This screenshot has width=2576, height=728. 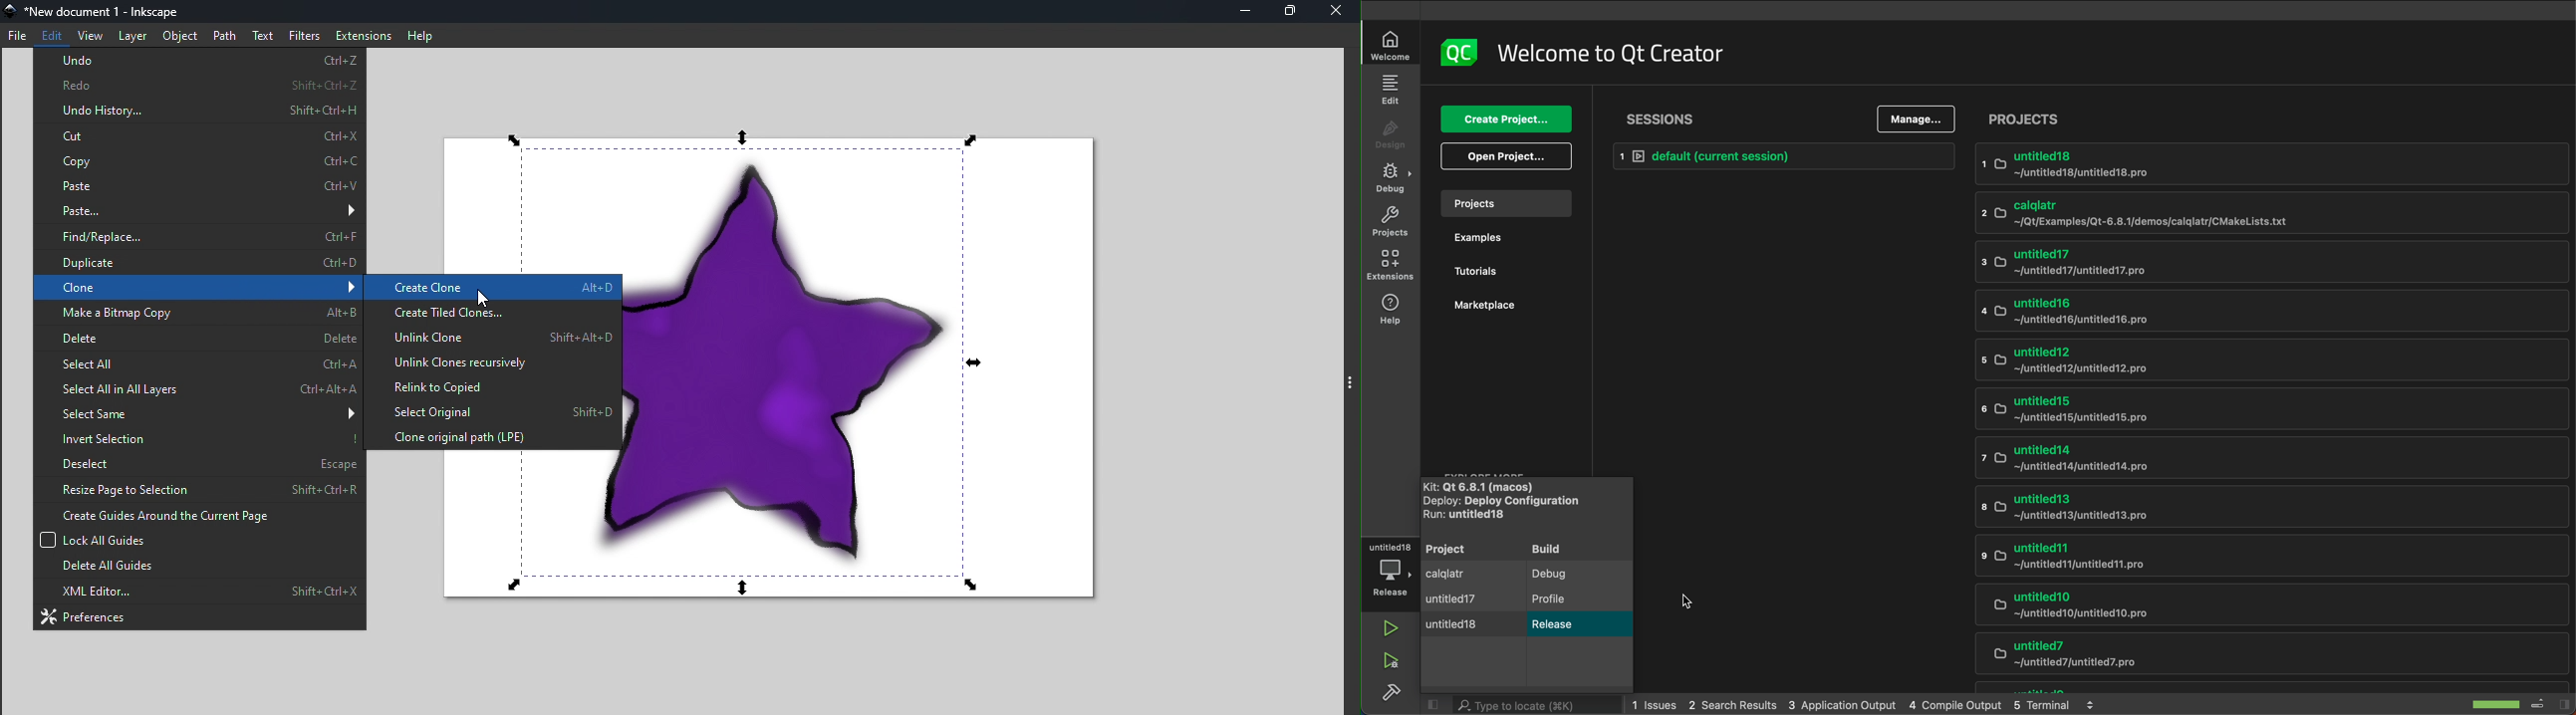 I want to click on cursor, so click(x=482, y=296).